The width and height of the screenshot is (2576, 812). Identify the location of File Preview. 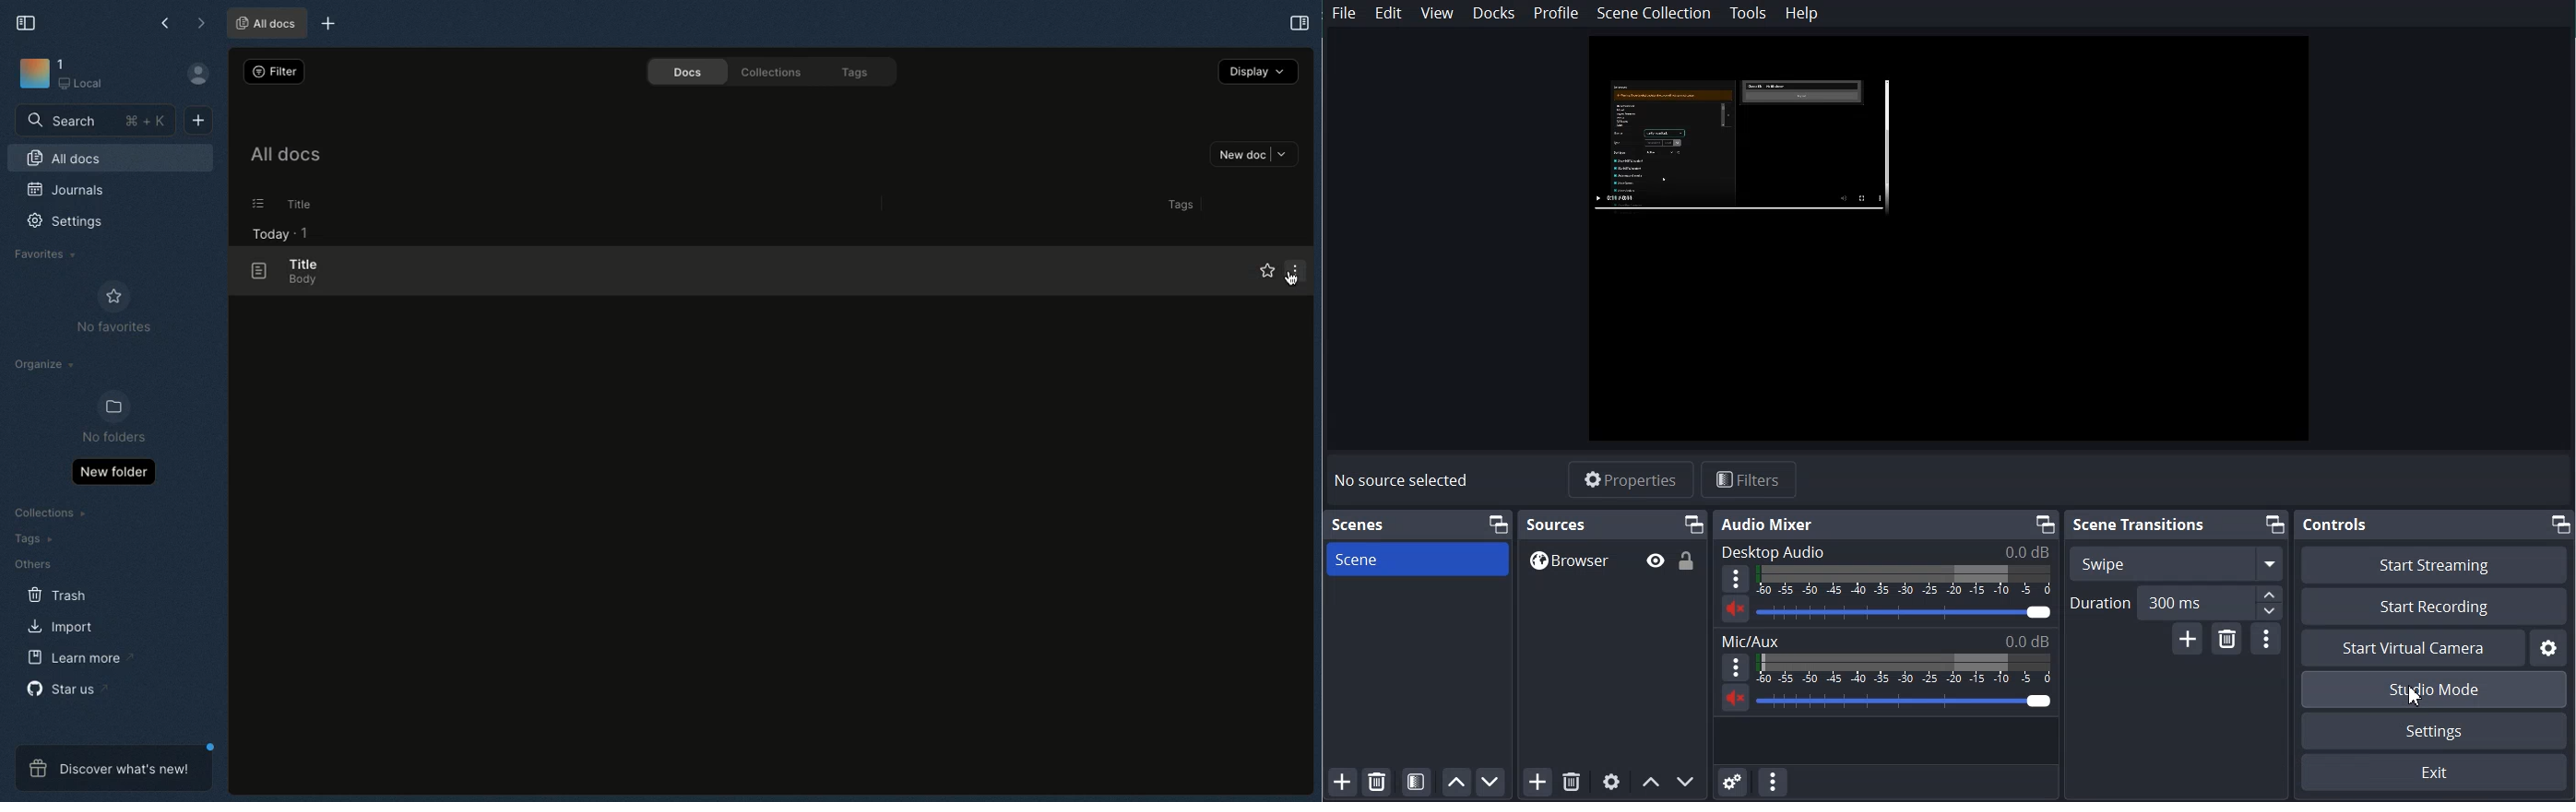
(1945, 235).